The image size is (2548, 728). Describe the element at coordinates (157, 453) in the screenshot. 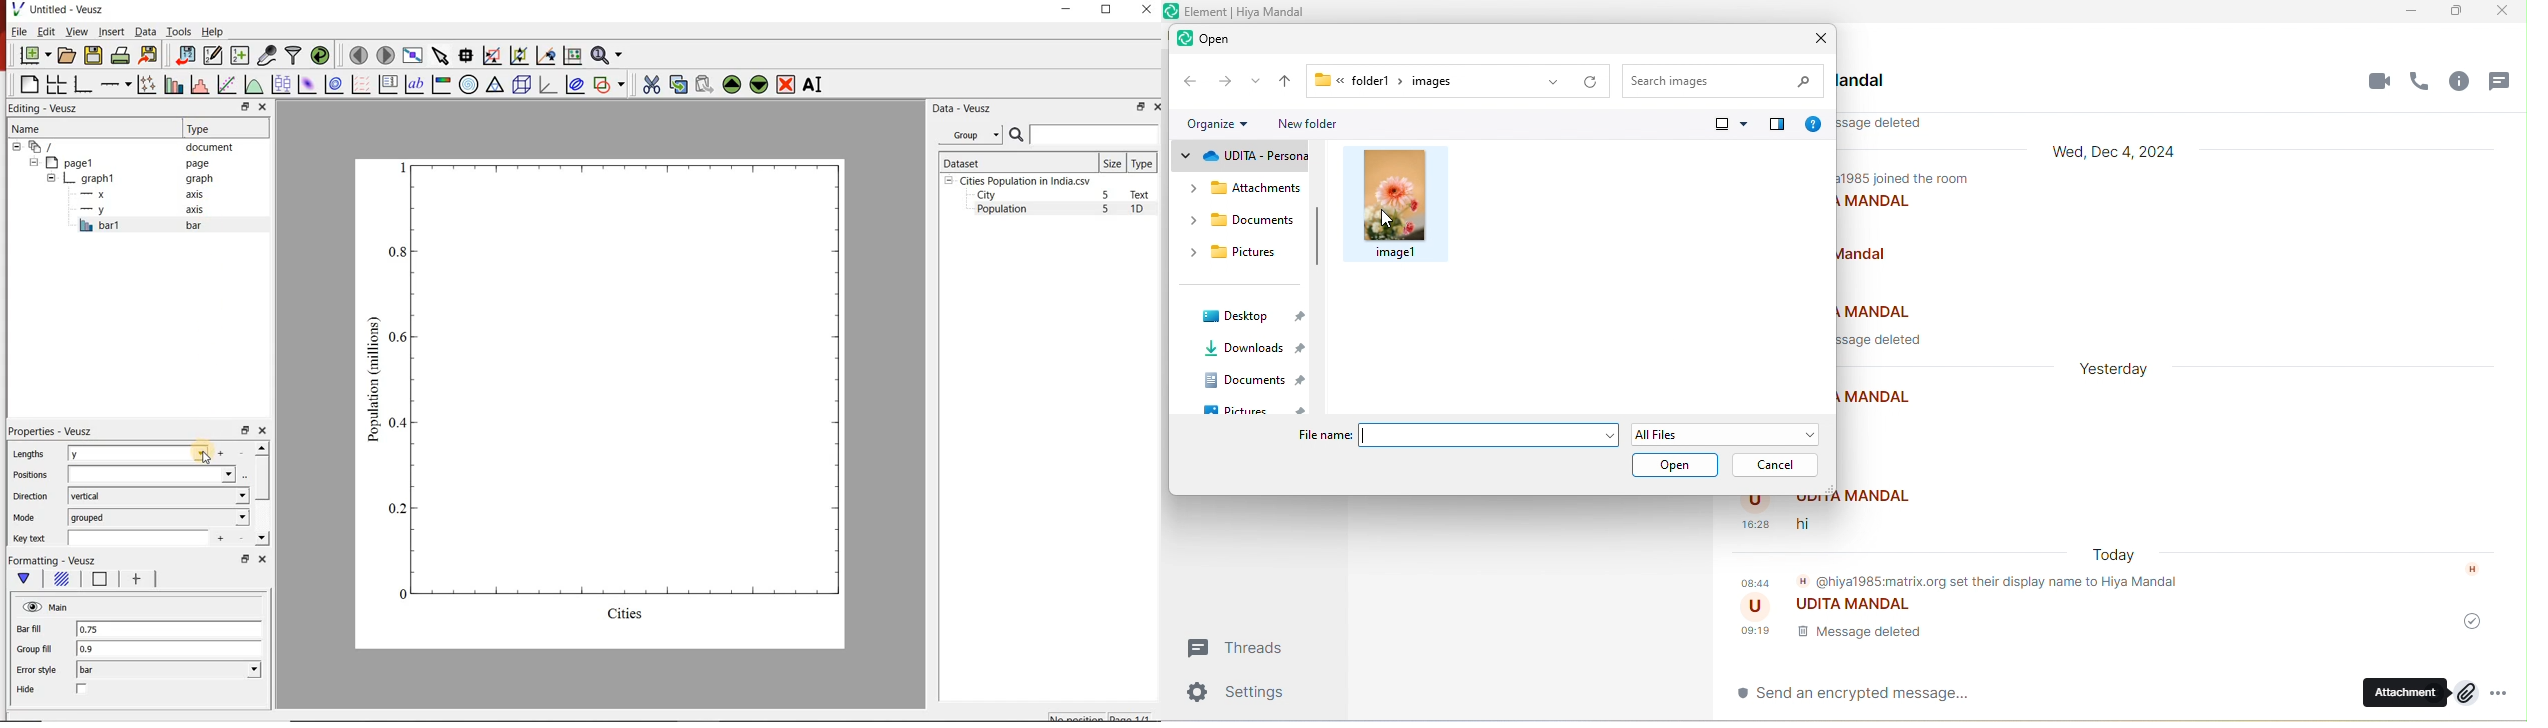

I see `y` at that location.